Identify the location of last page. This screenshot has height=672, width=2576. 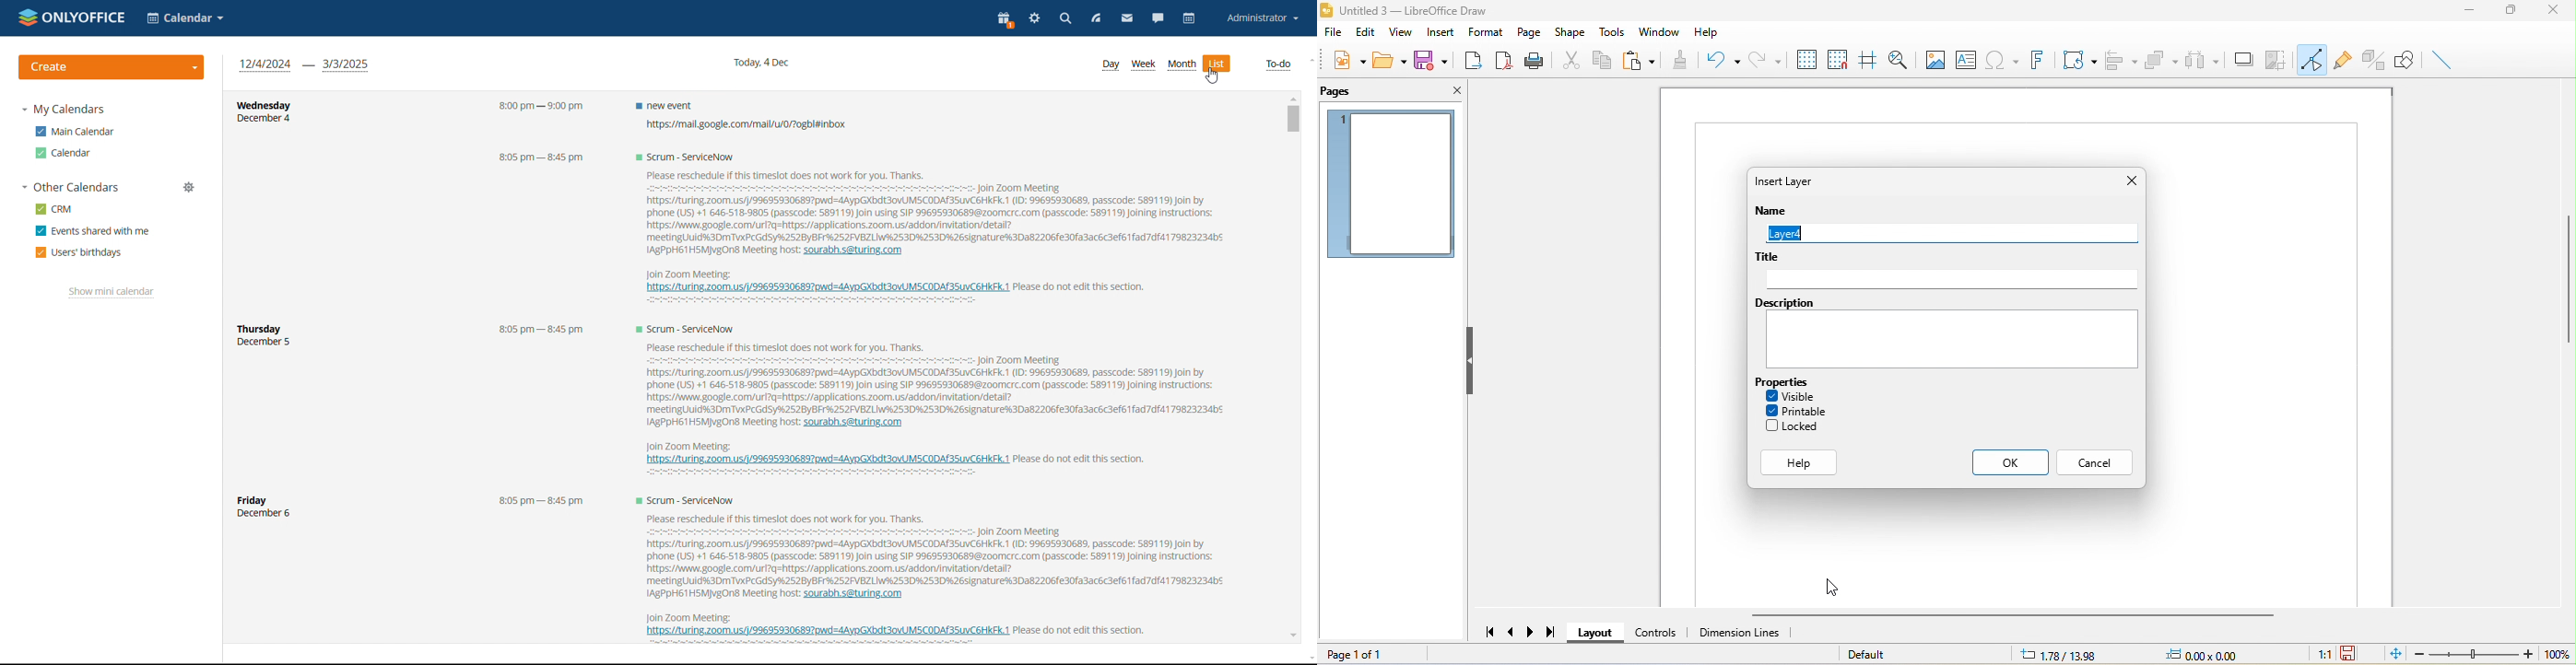
(1554, 635).